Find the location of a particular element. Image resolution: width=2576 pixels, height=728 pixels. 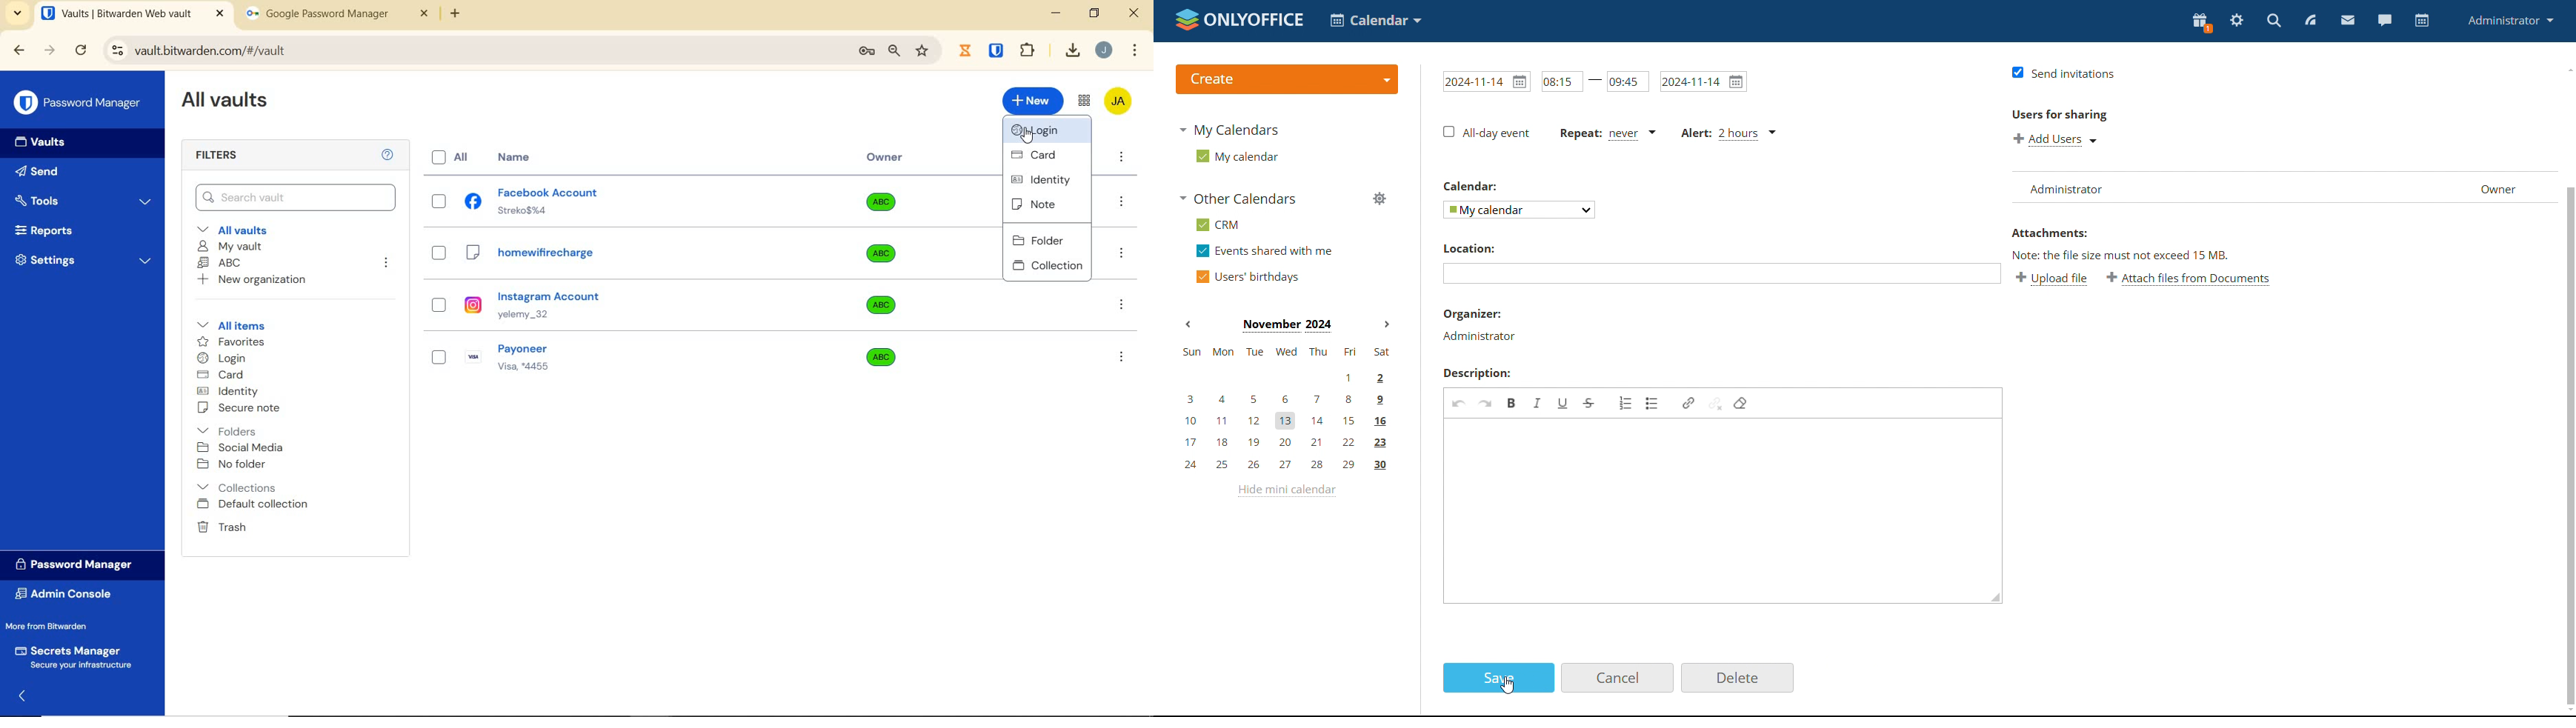

Owner organization is located at coordinates (886, 305).